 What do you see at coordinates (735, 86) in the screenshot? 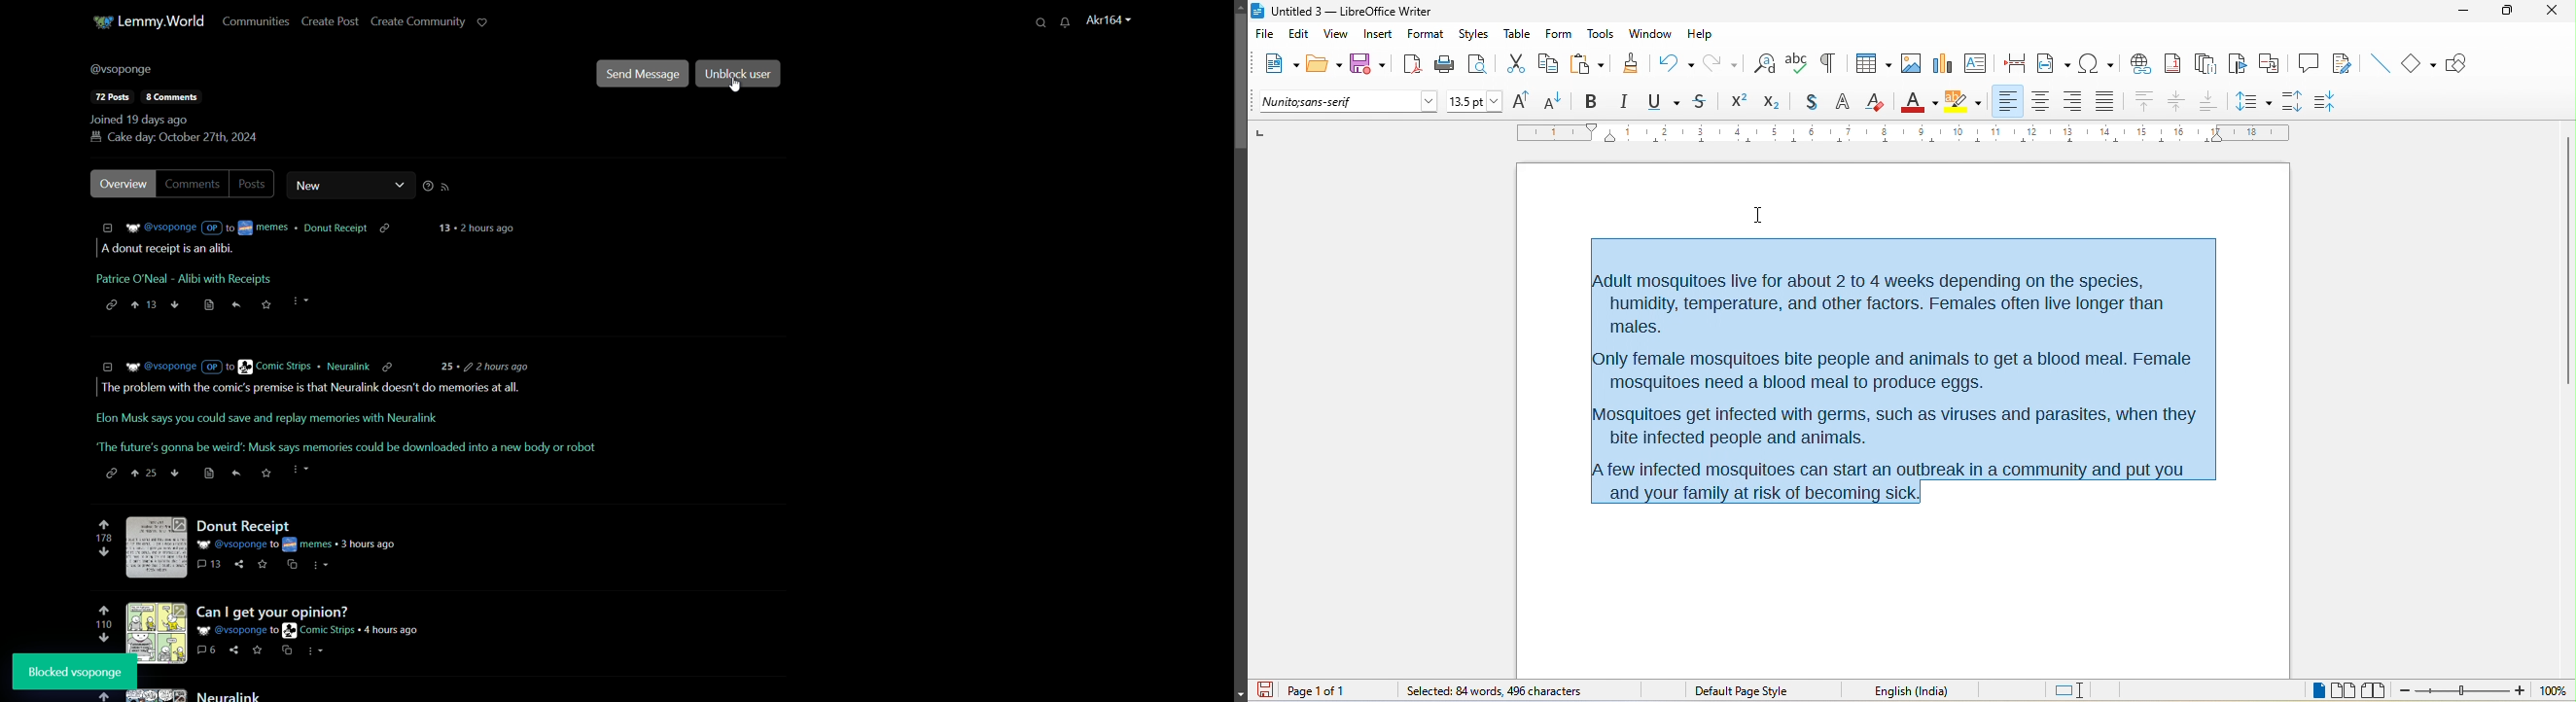
I see `cursor` at bounding box center [735, 86].